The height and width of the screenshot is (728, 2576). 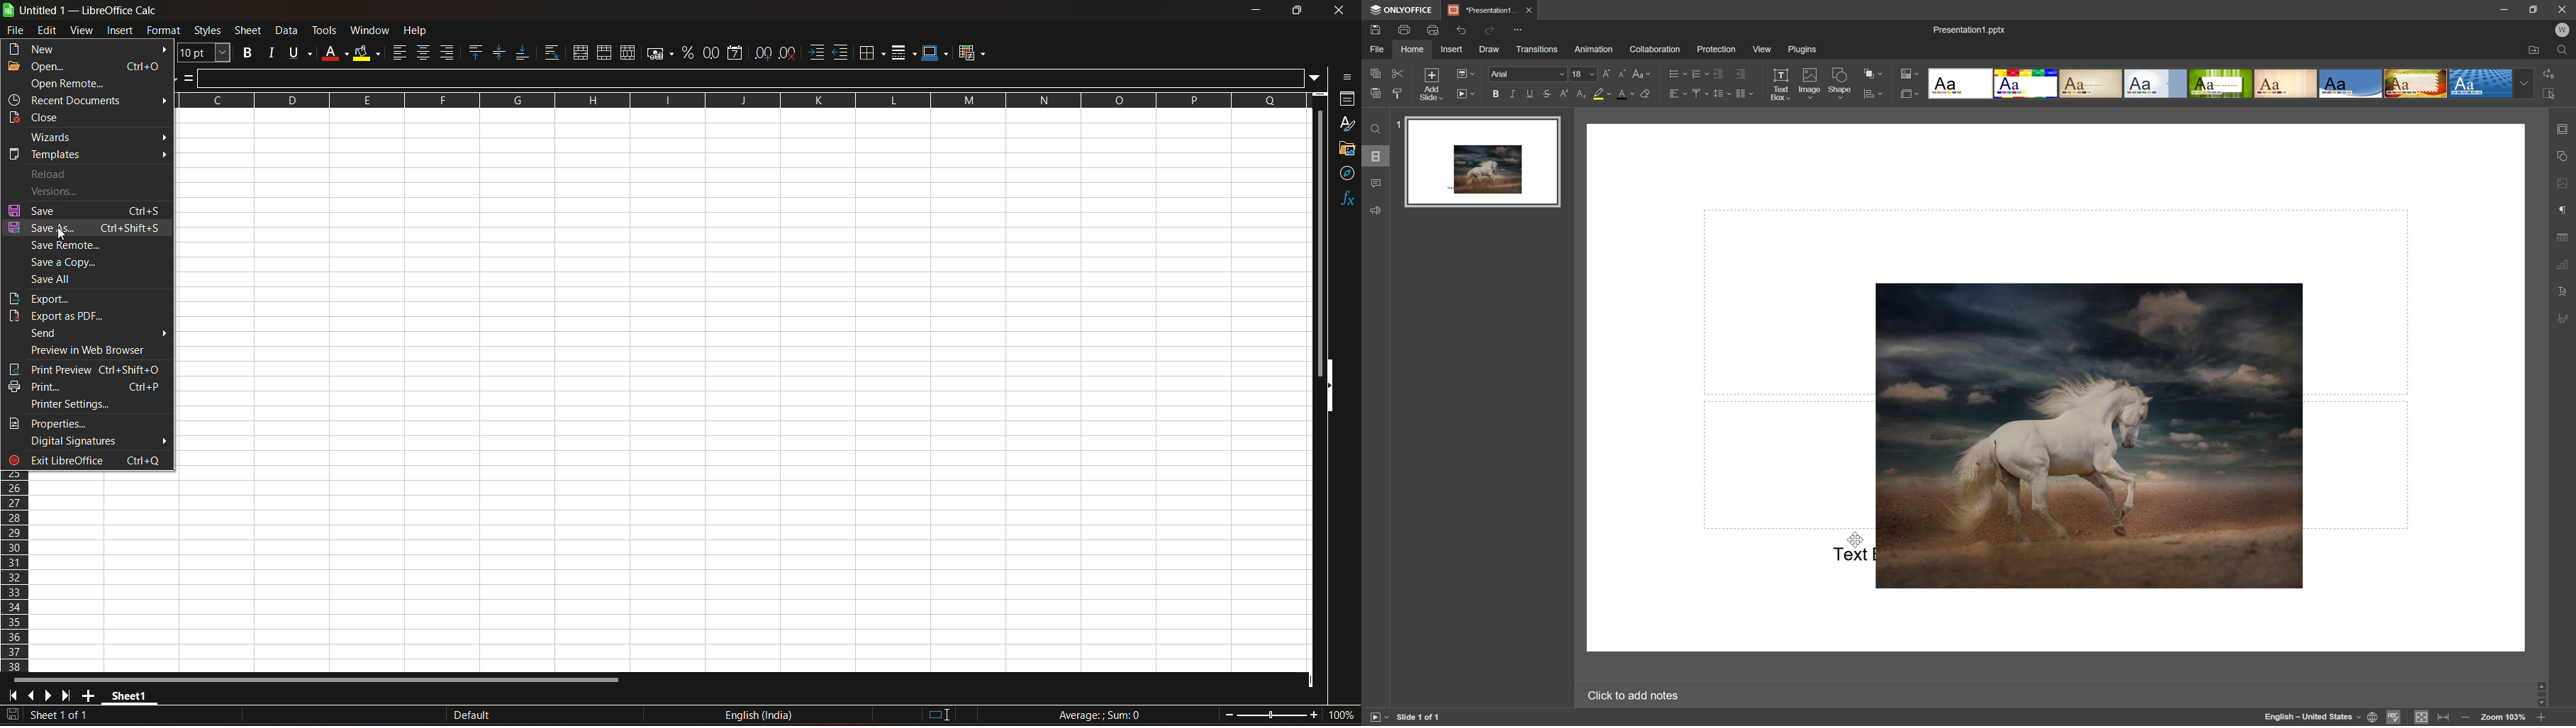 What do you see at coordinates (1809, 83) in the screenshot?
I see `Image` at bounding box center [1809, 83].